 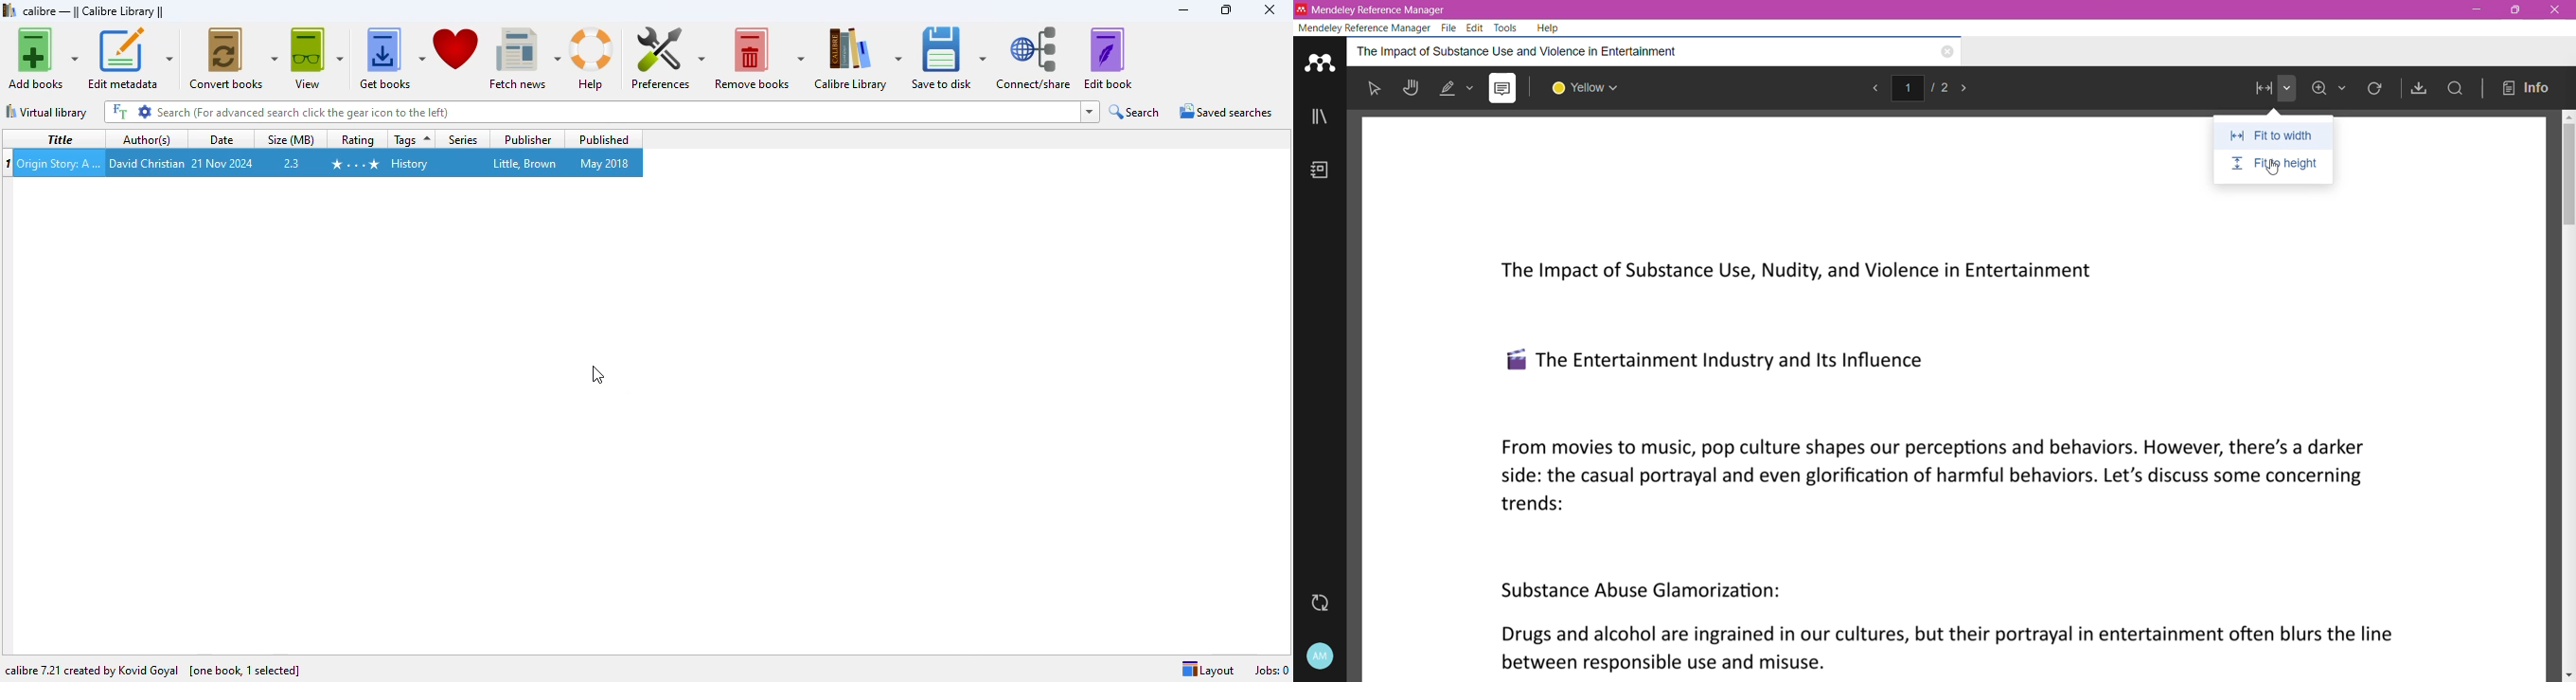 I want to click on connect/share, so click(x=1036, y=57).